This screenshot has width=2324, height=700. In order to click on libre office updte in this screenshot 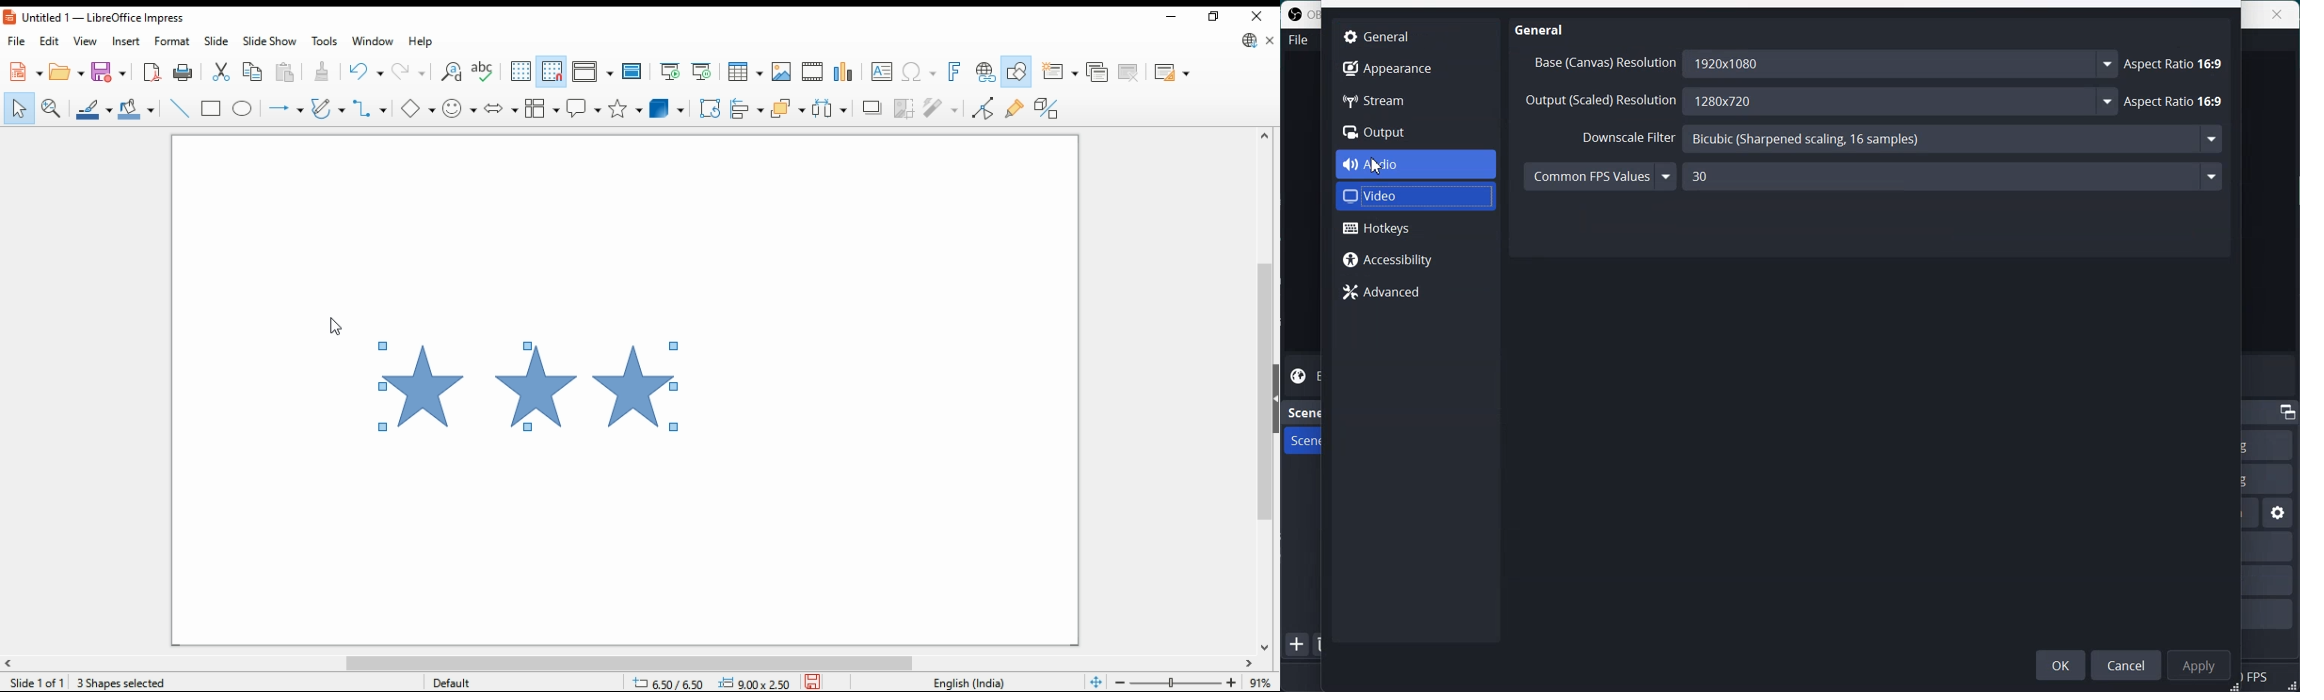, I will do `click(1247, 40)`.